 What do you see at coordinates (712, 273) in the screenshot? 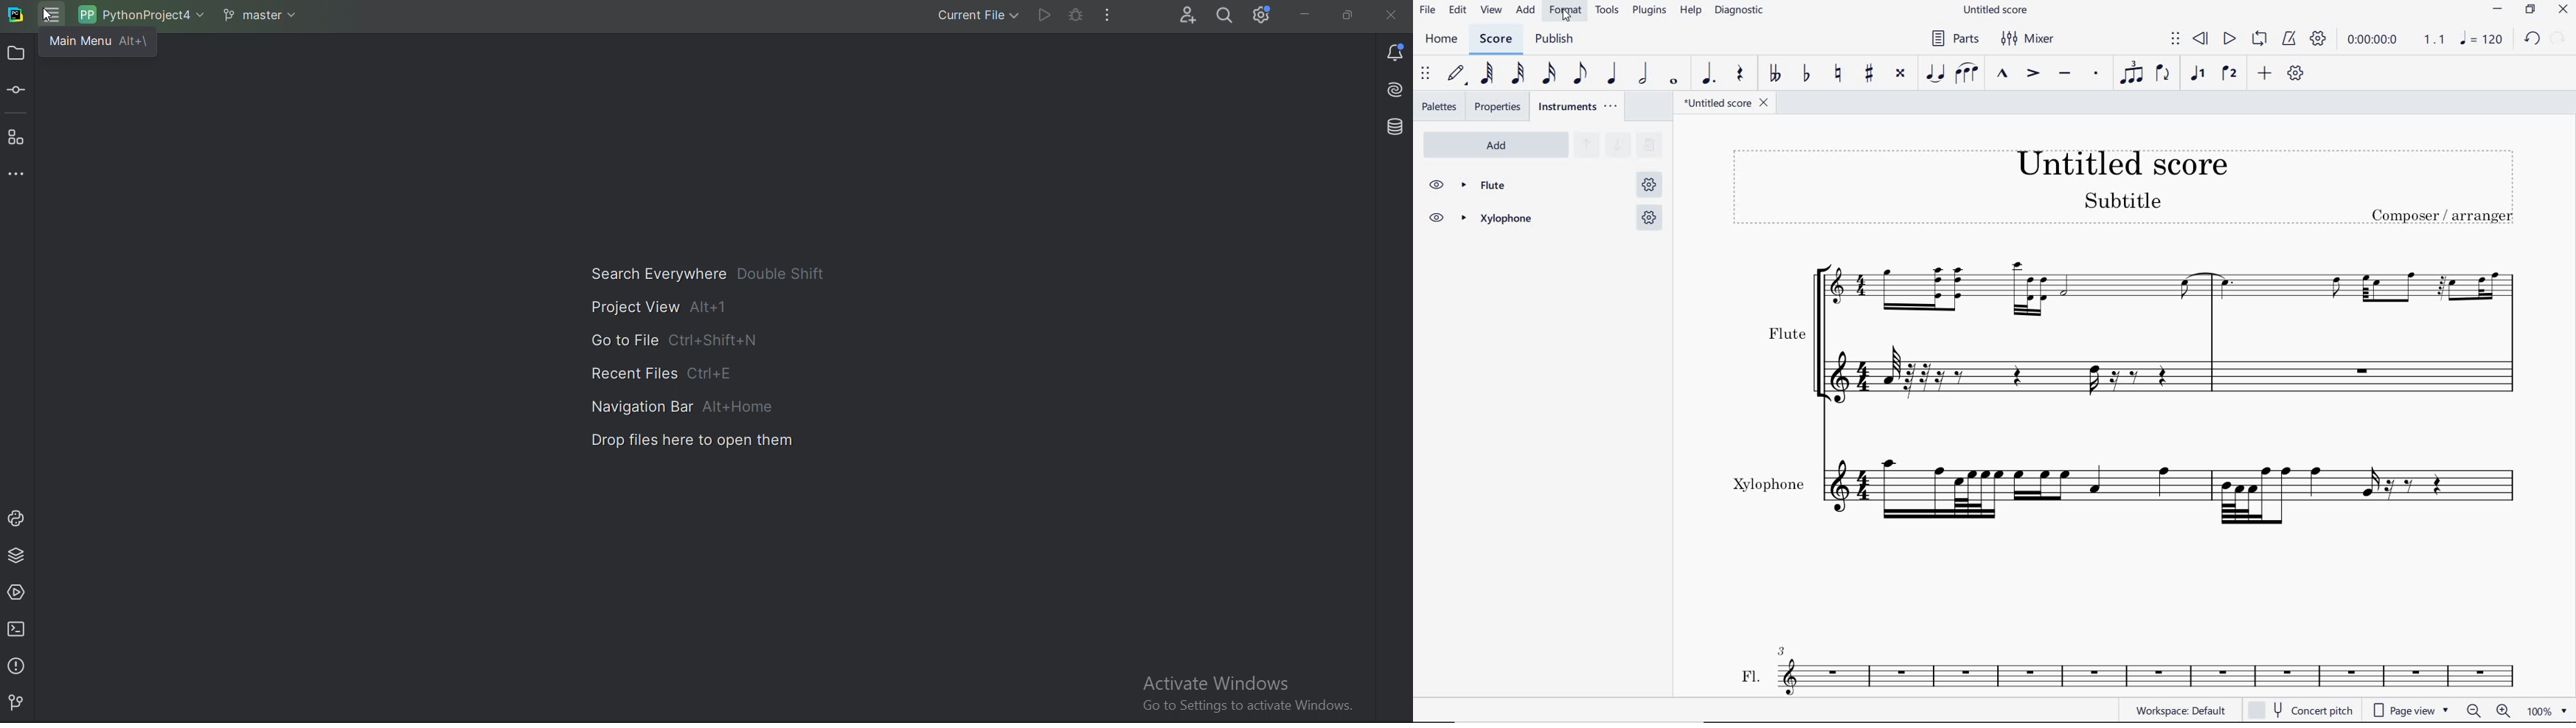
I see `Search Everywhere Double Shift` at bounding box center [712, 273].